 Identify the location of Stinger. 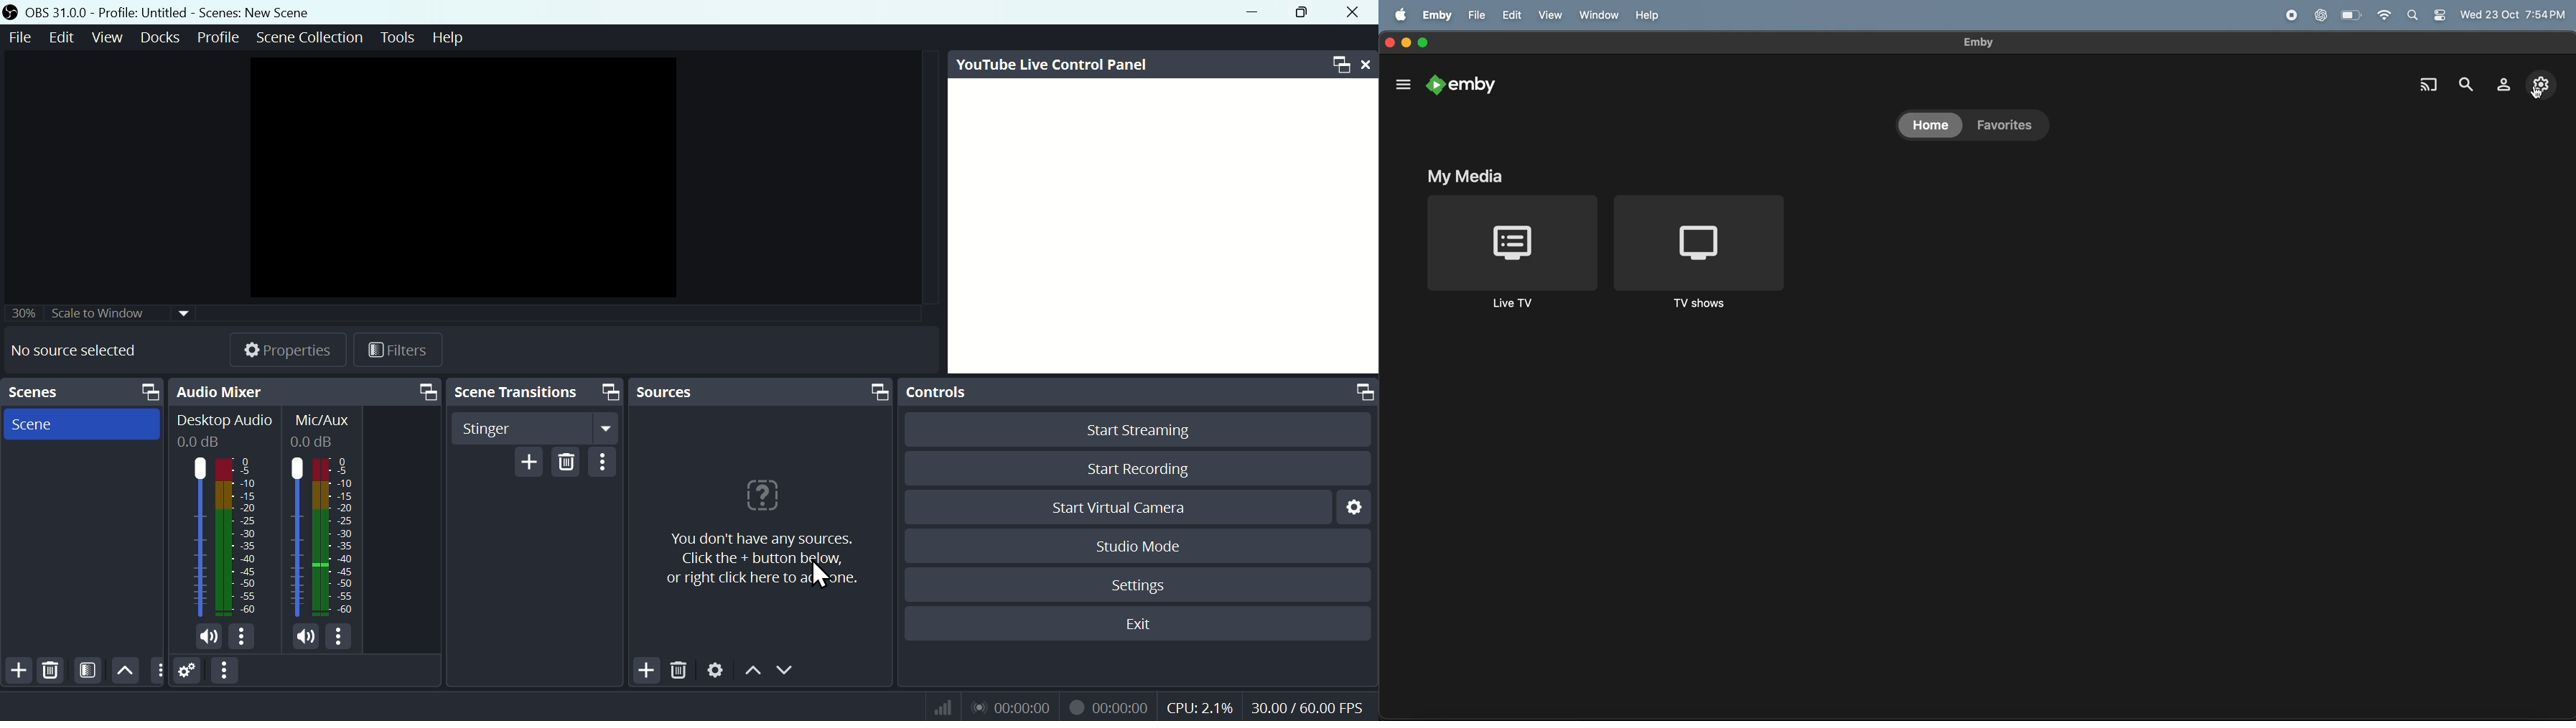
(538, 427).